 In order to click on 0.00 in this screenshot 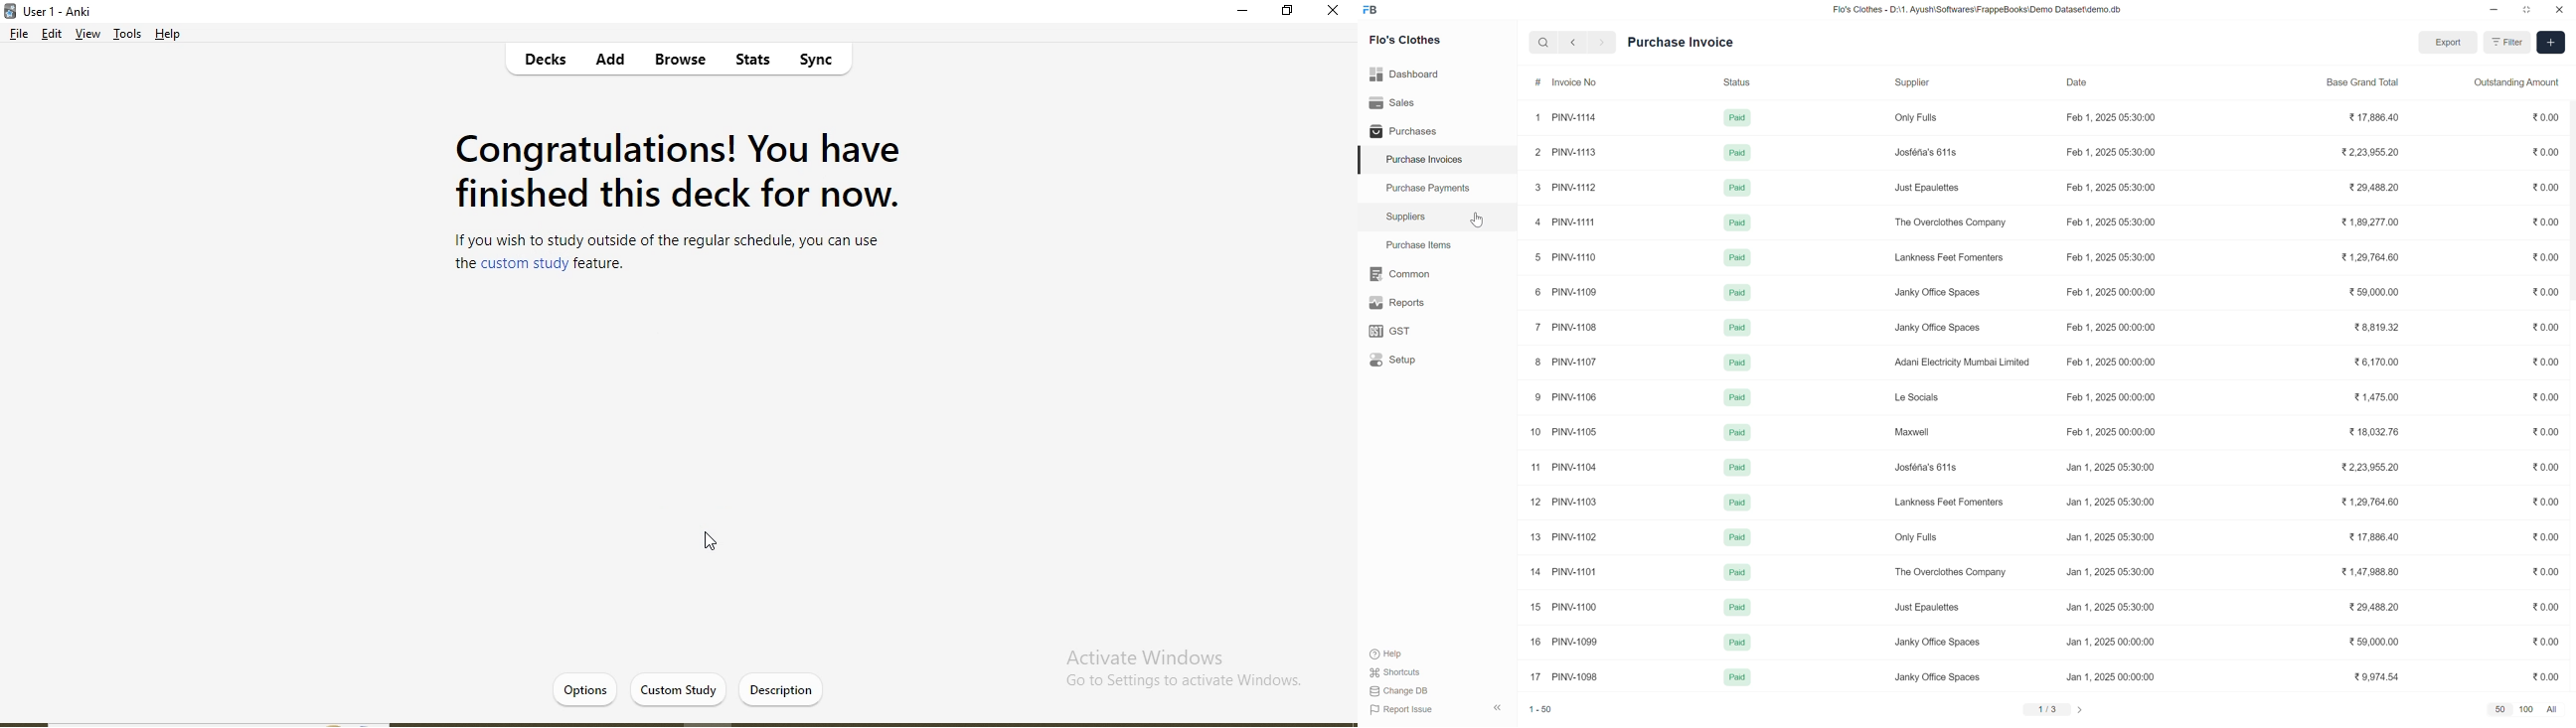, I will do `click(2546, 222)`.